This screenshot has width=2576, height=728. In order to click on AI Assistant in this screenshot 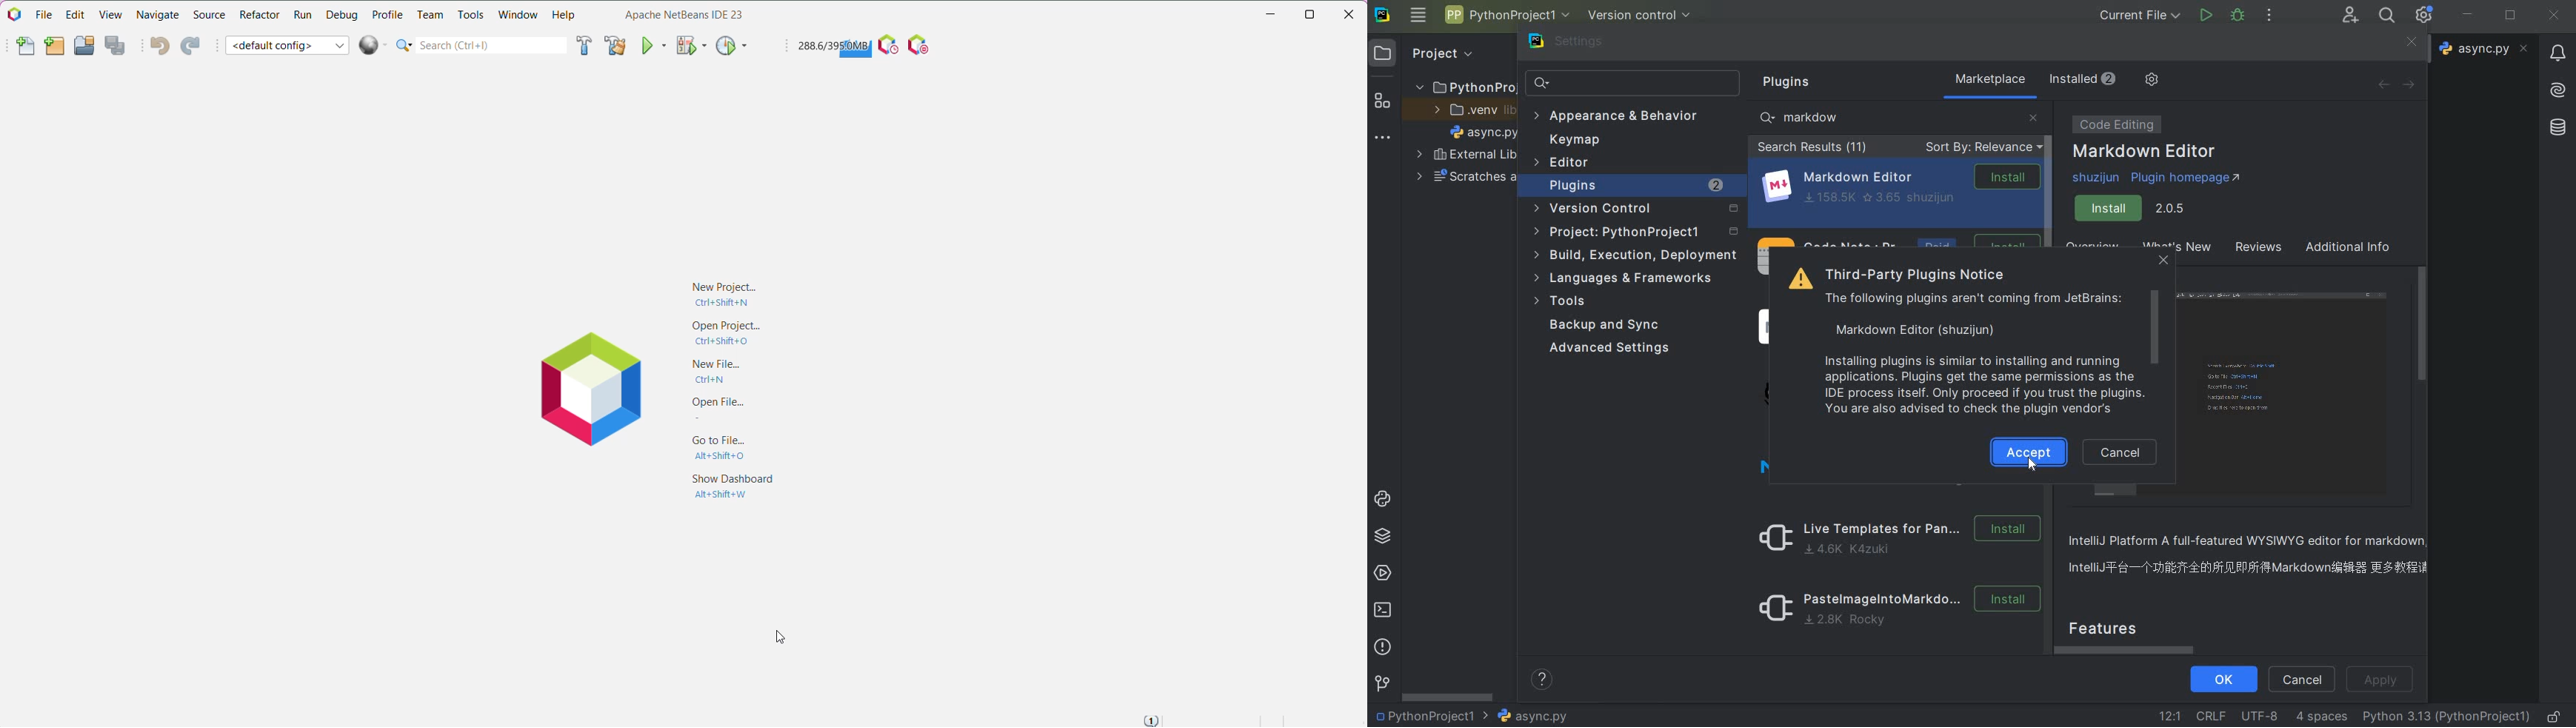, I will do `click(2557, 91)`.